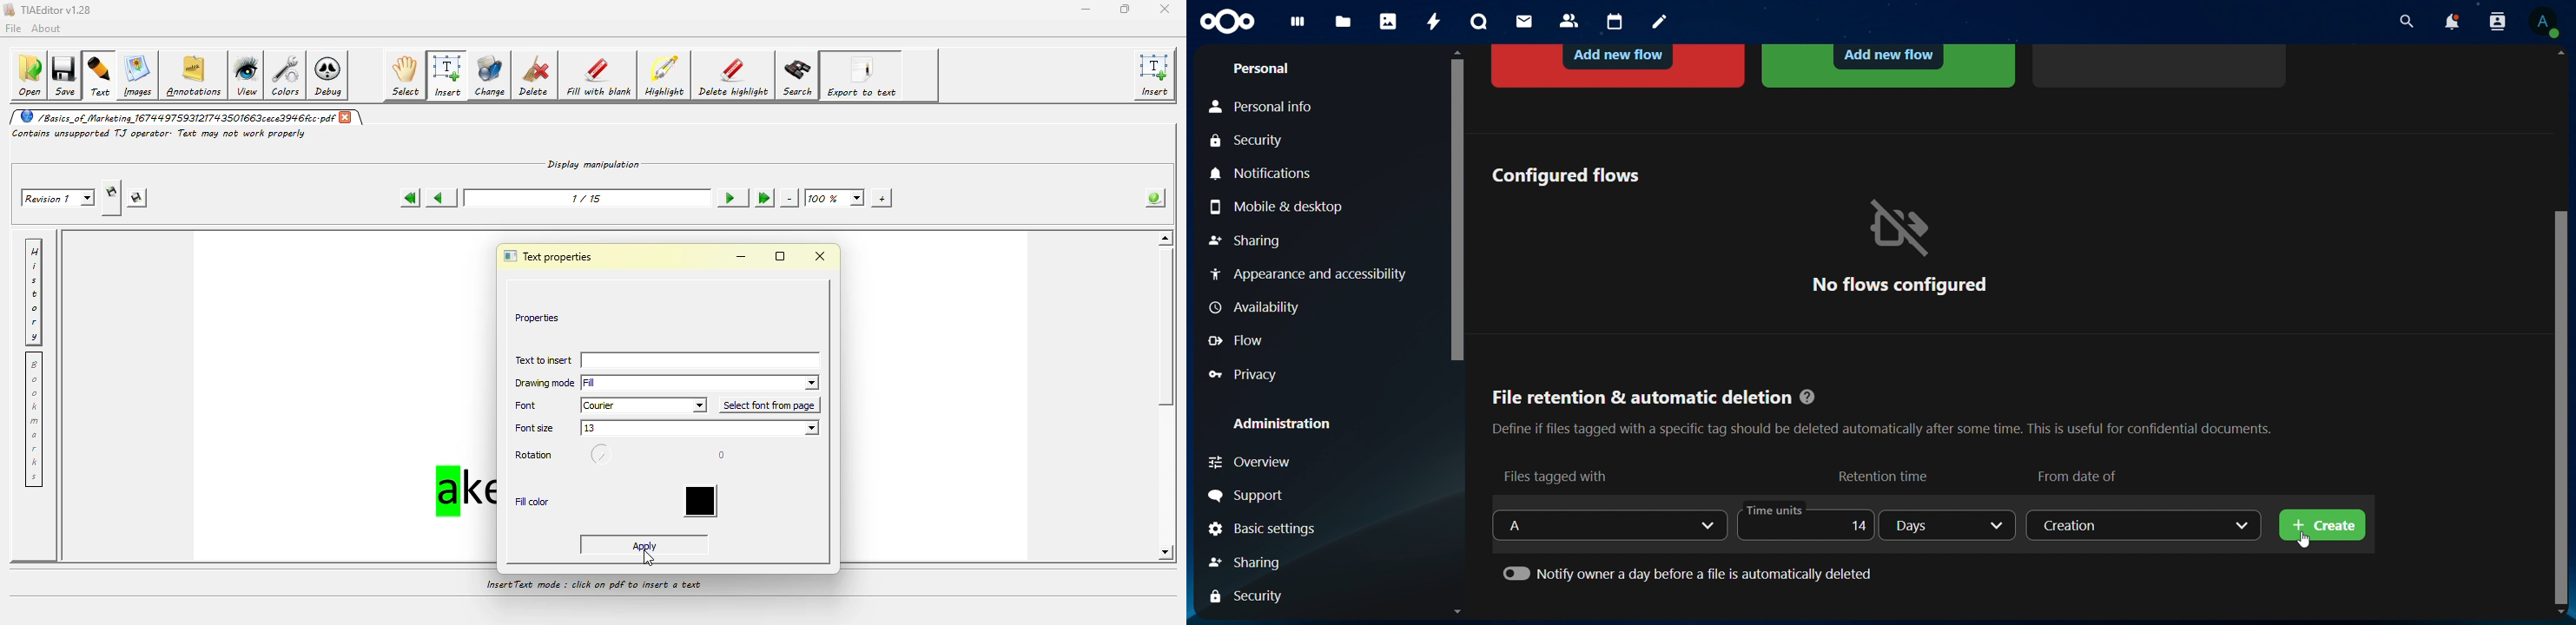  Describe the element at coordinates (1888, 64) in the screenshot. I see `automated tagging ` at that location.